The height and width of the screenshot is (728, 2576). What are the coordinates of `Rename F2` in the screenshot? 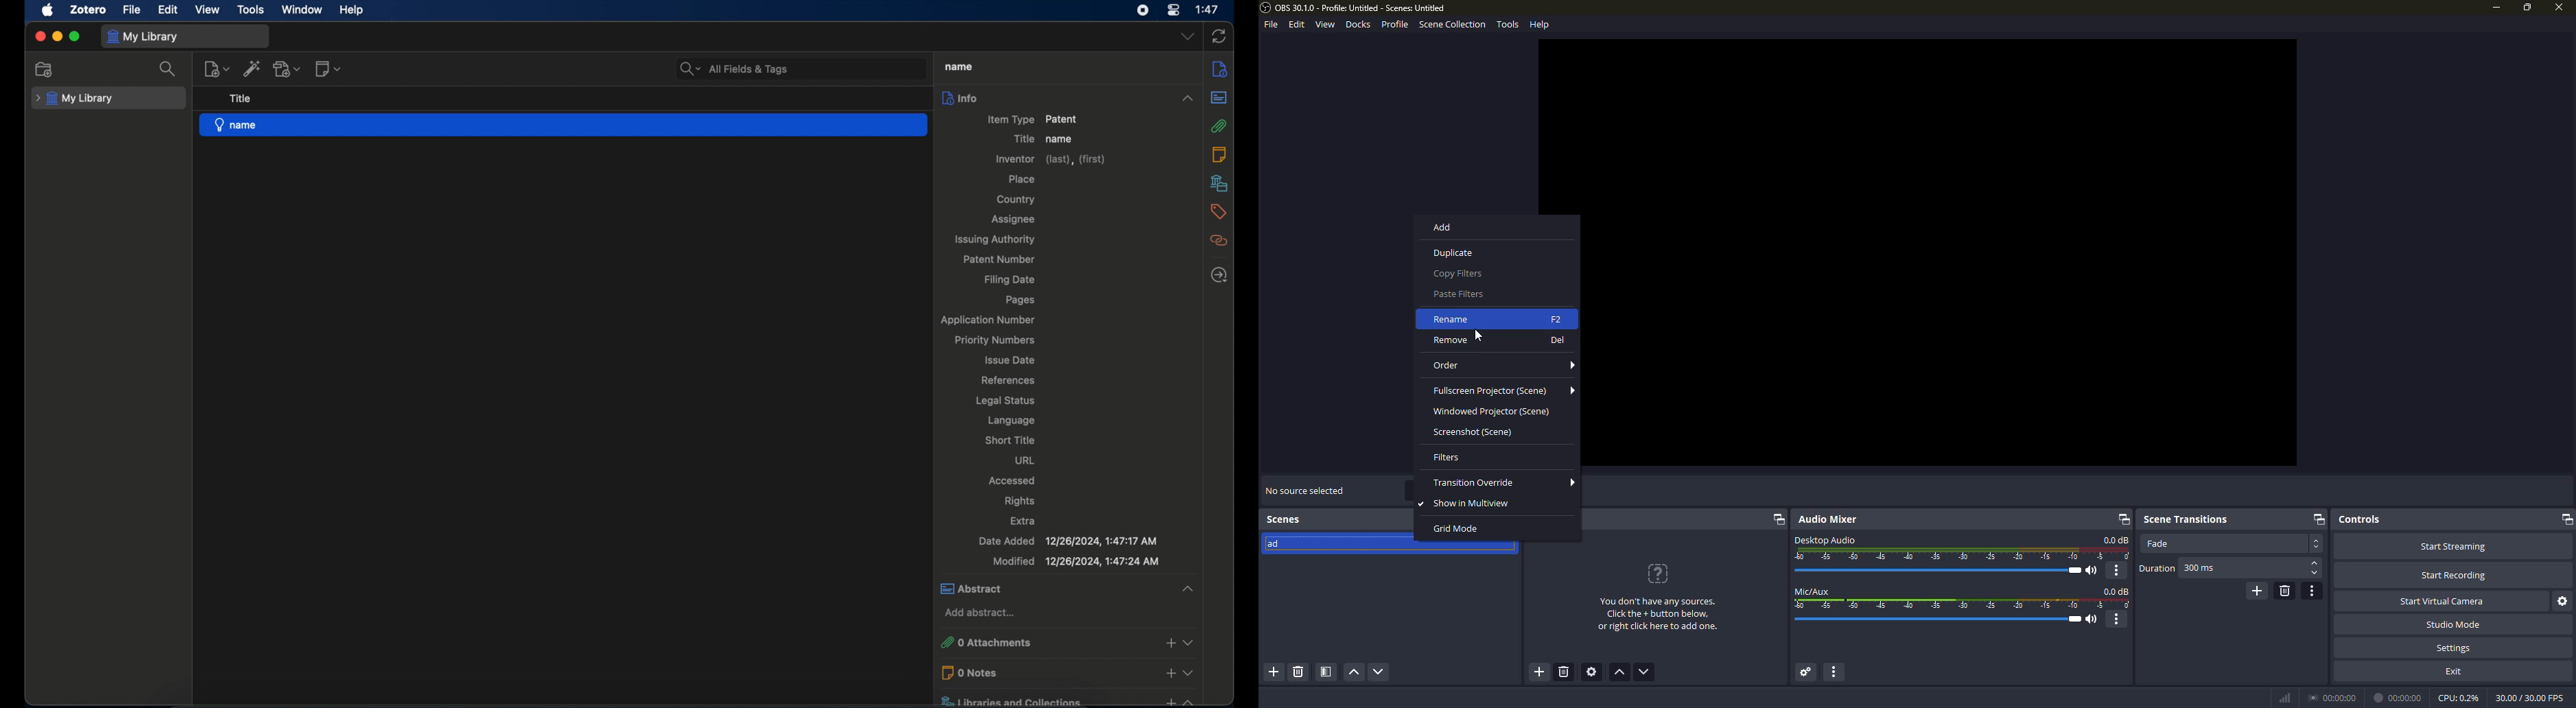 It's located at (1497, 318).